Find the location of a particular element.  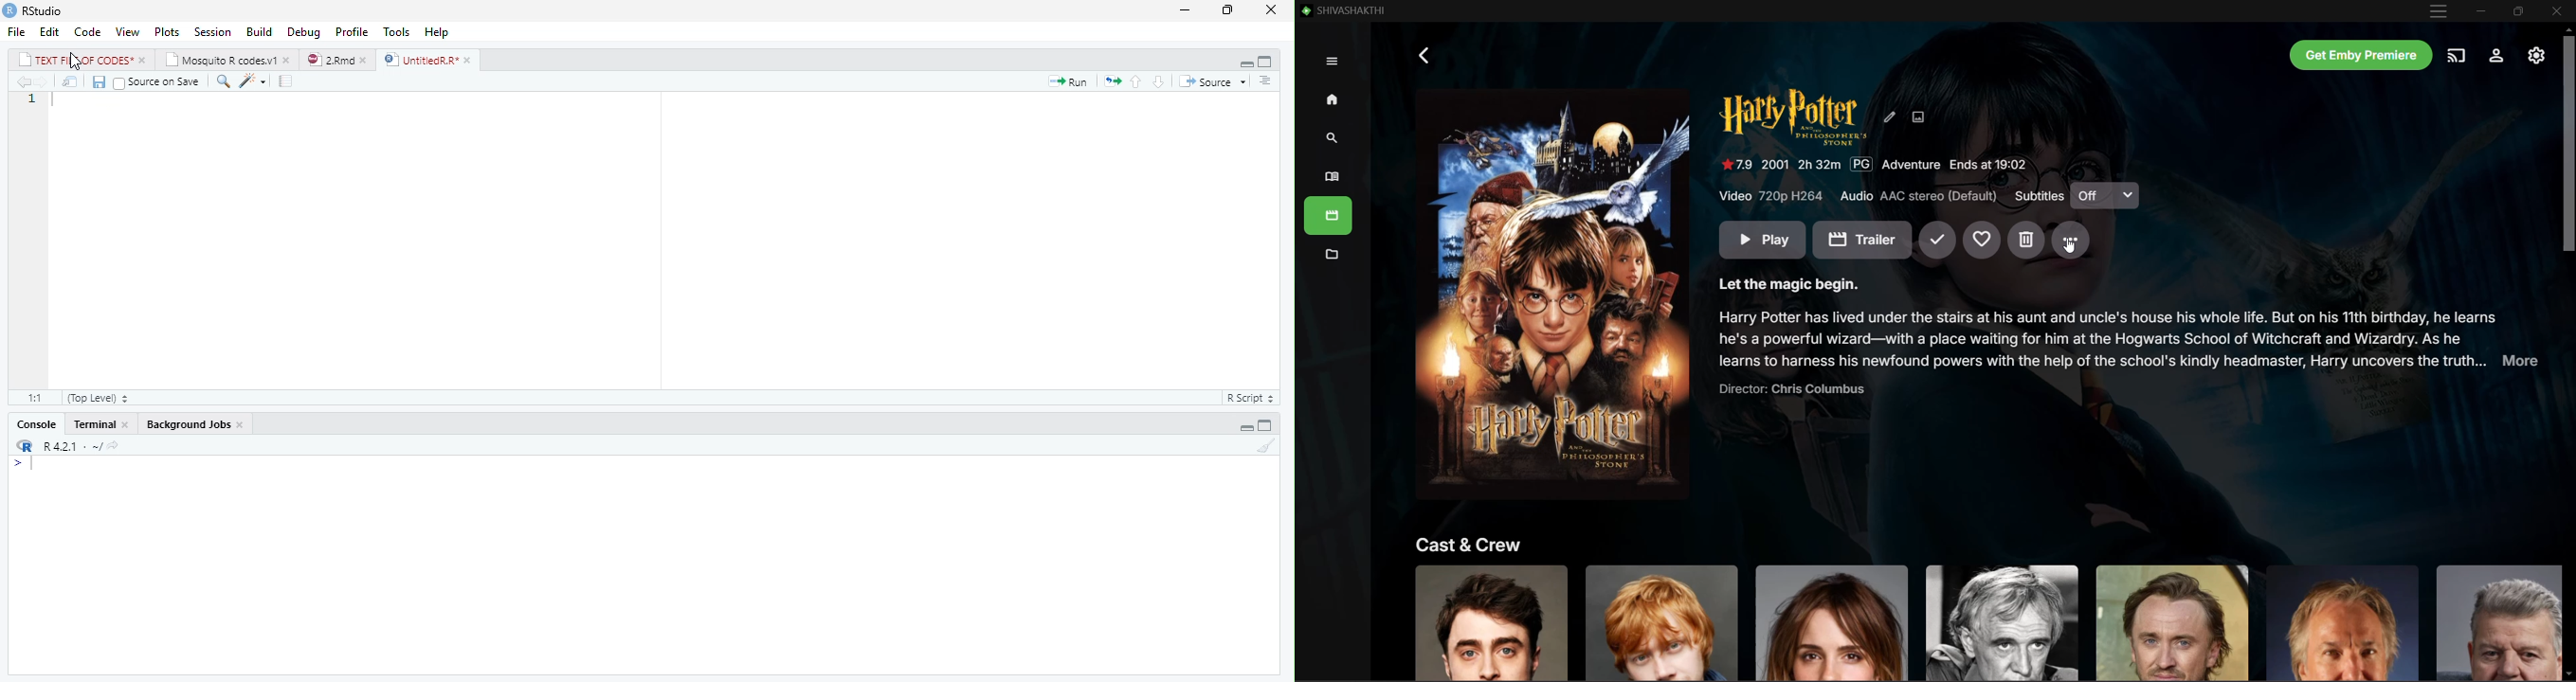

Open in new window is located at coordinates (70, 82).